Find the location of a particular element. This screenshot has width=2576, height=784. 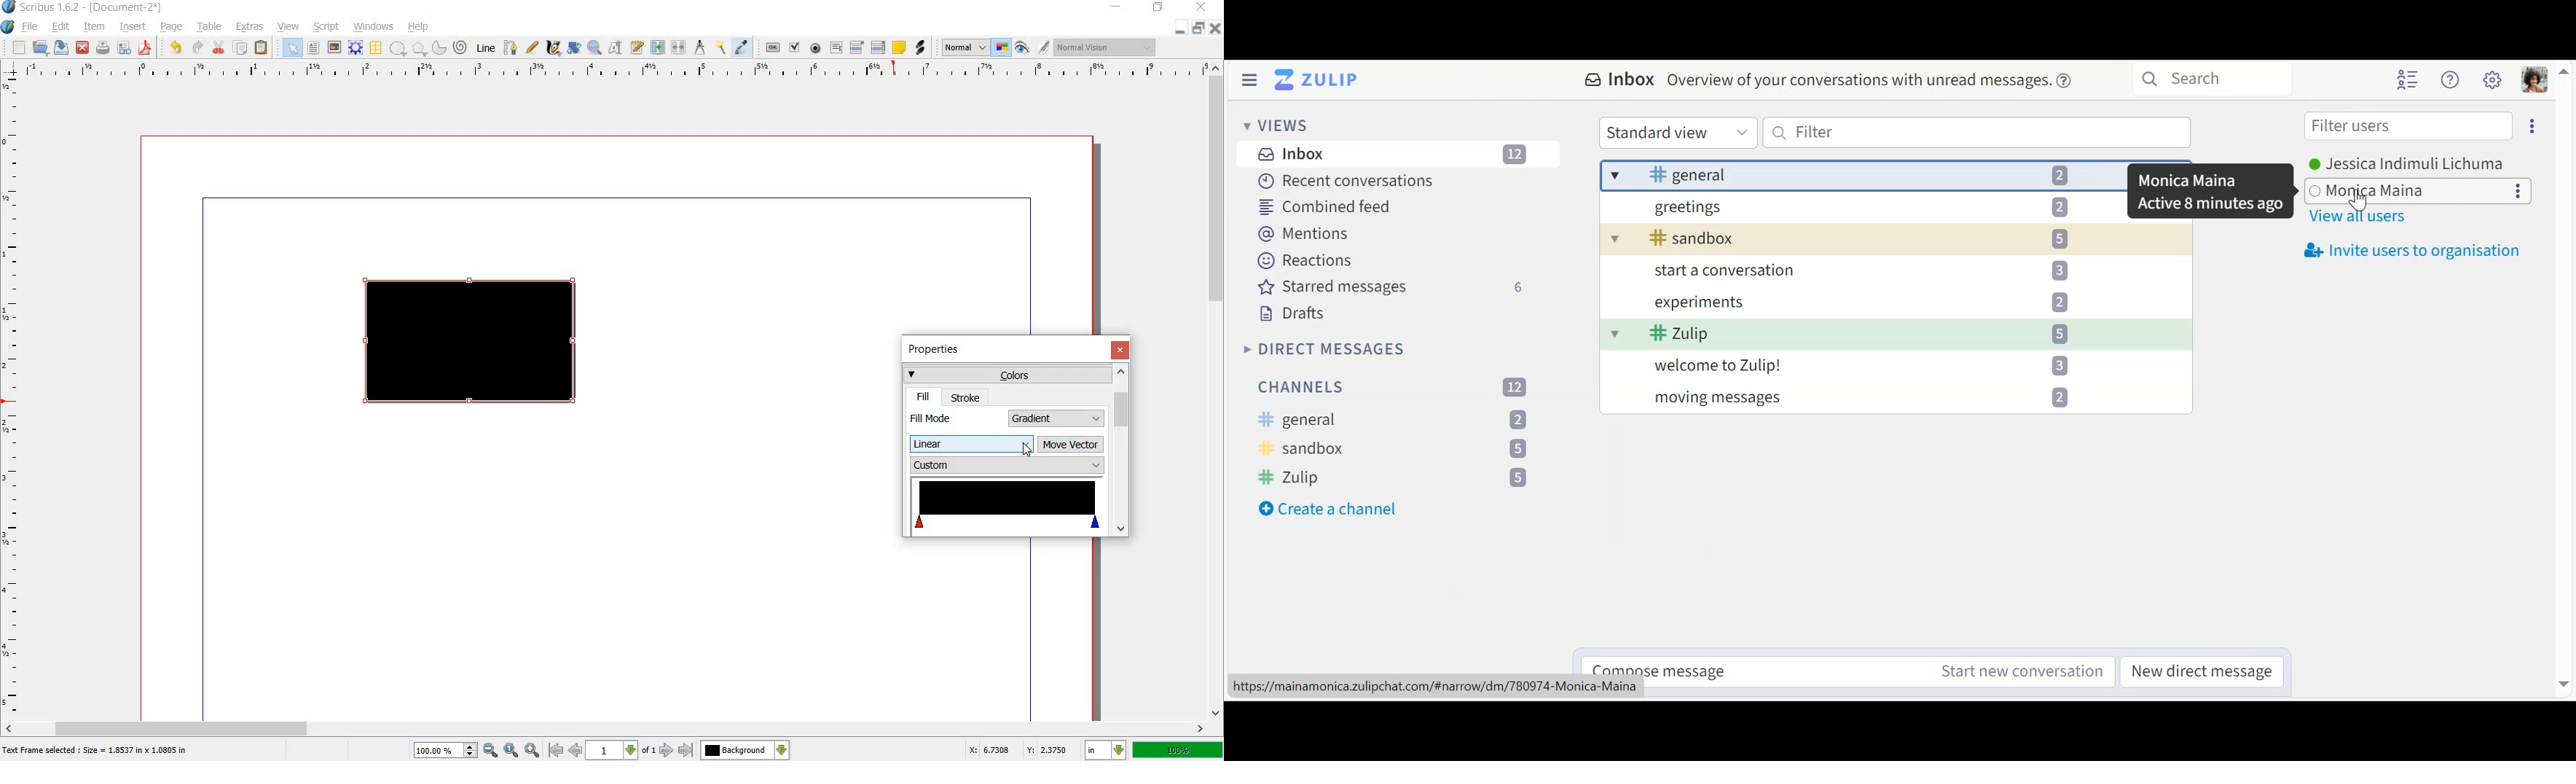

polygon is located at coordinates (417, 48).